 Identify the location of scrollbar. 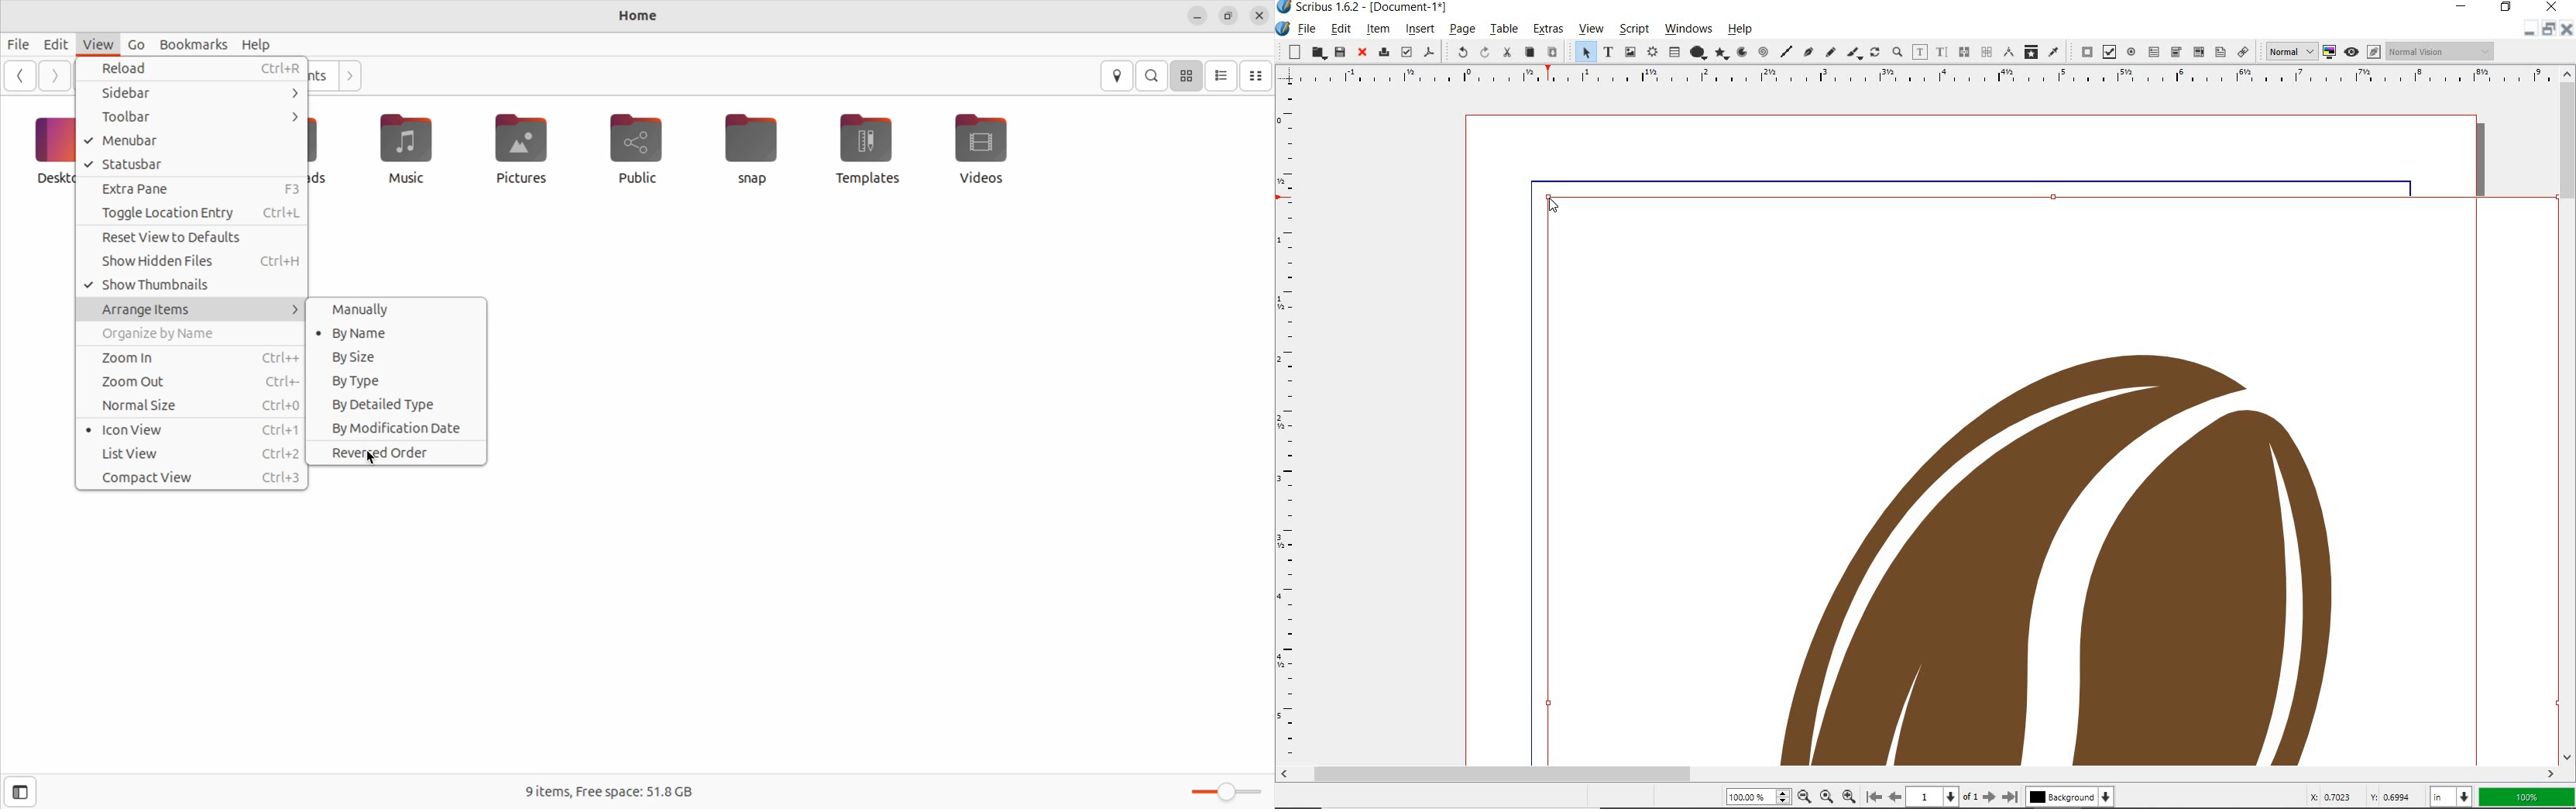
(2568, 415).